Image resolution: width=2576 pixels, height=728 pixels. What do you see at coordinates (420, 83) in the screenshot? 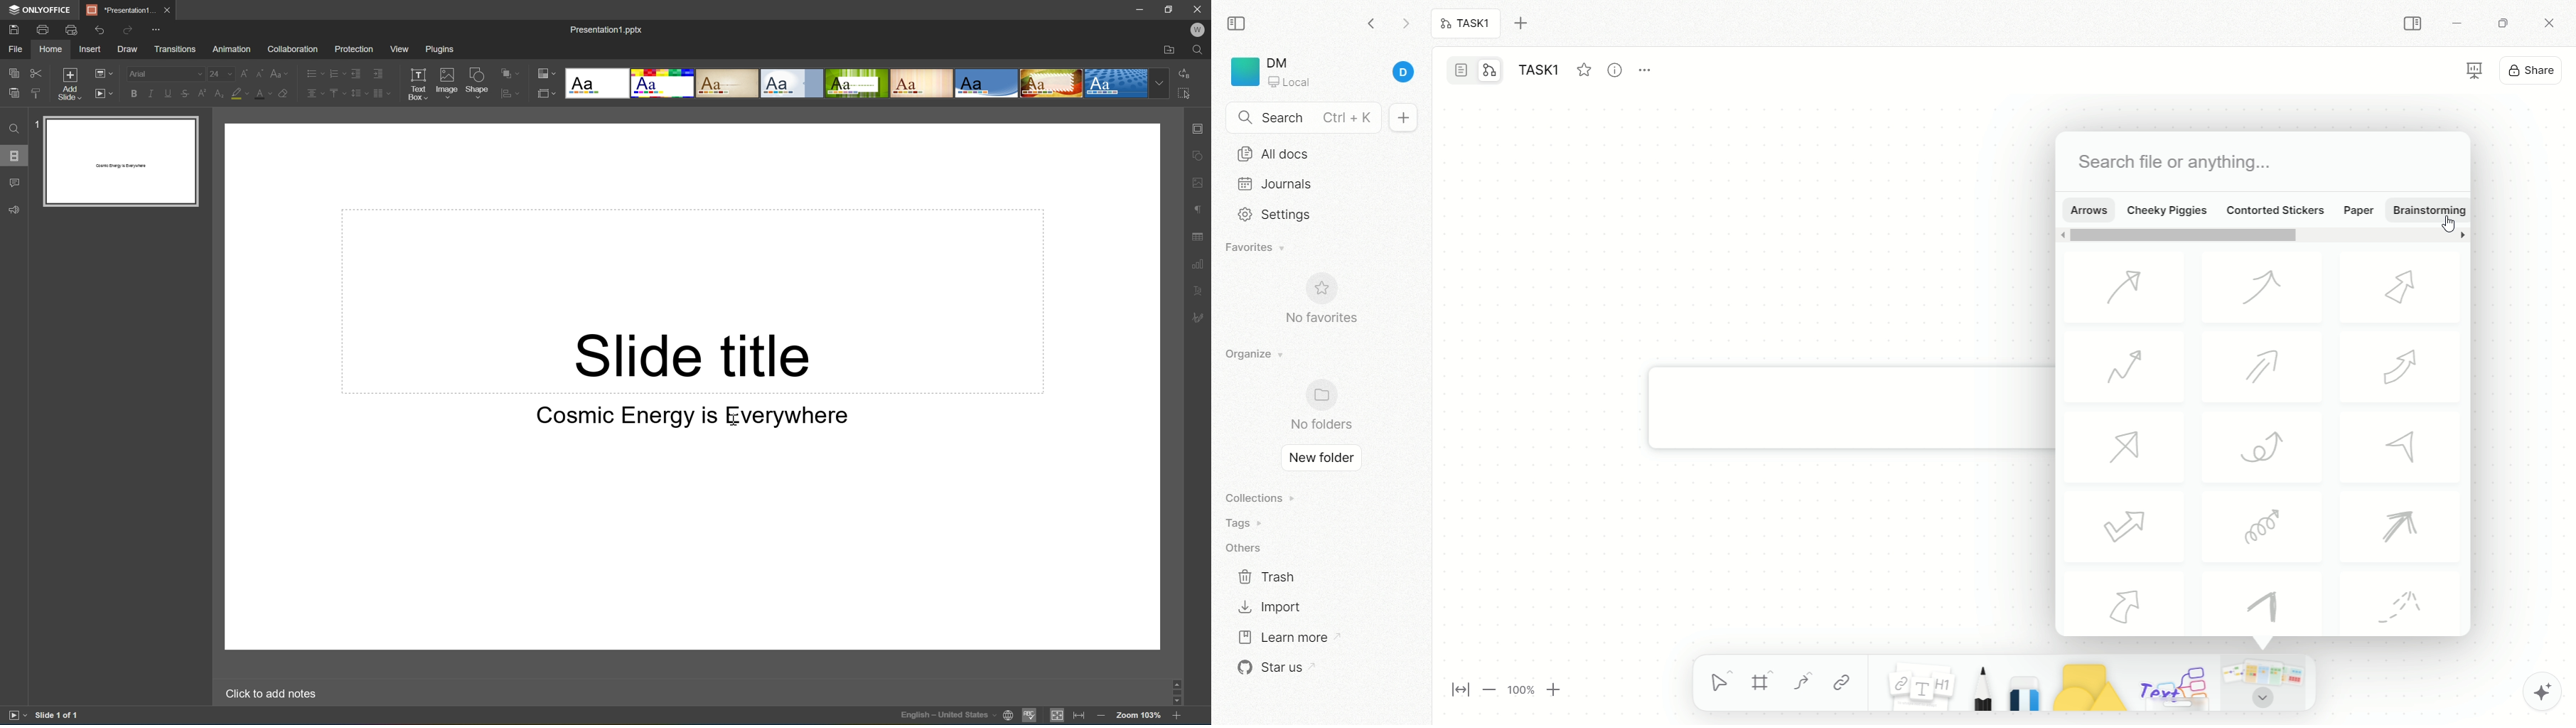
I see `Text Box` at bounding box center [420, 83].